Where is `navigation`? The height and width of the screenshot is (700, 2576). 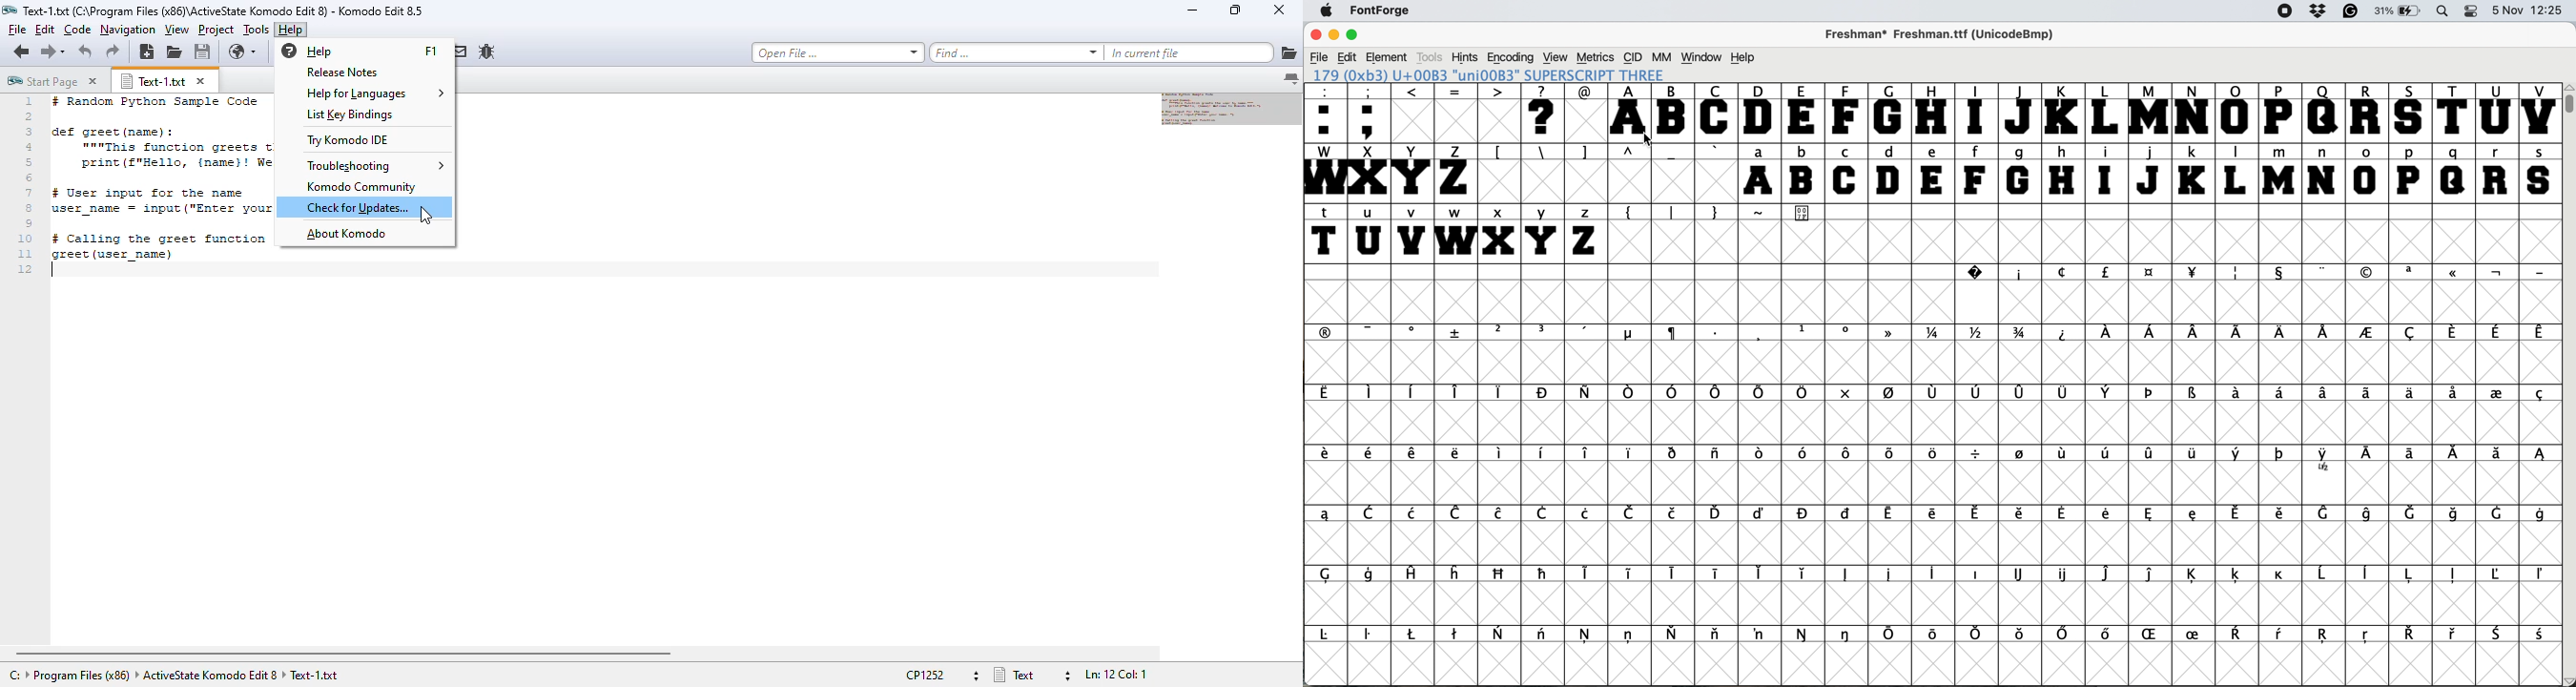
navigation is located at coordinates (128, 30).